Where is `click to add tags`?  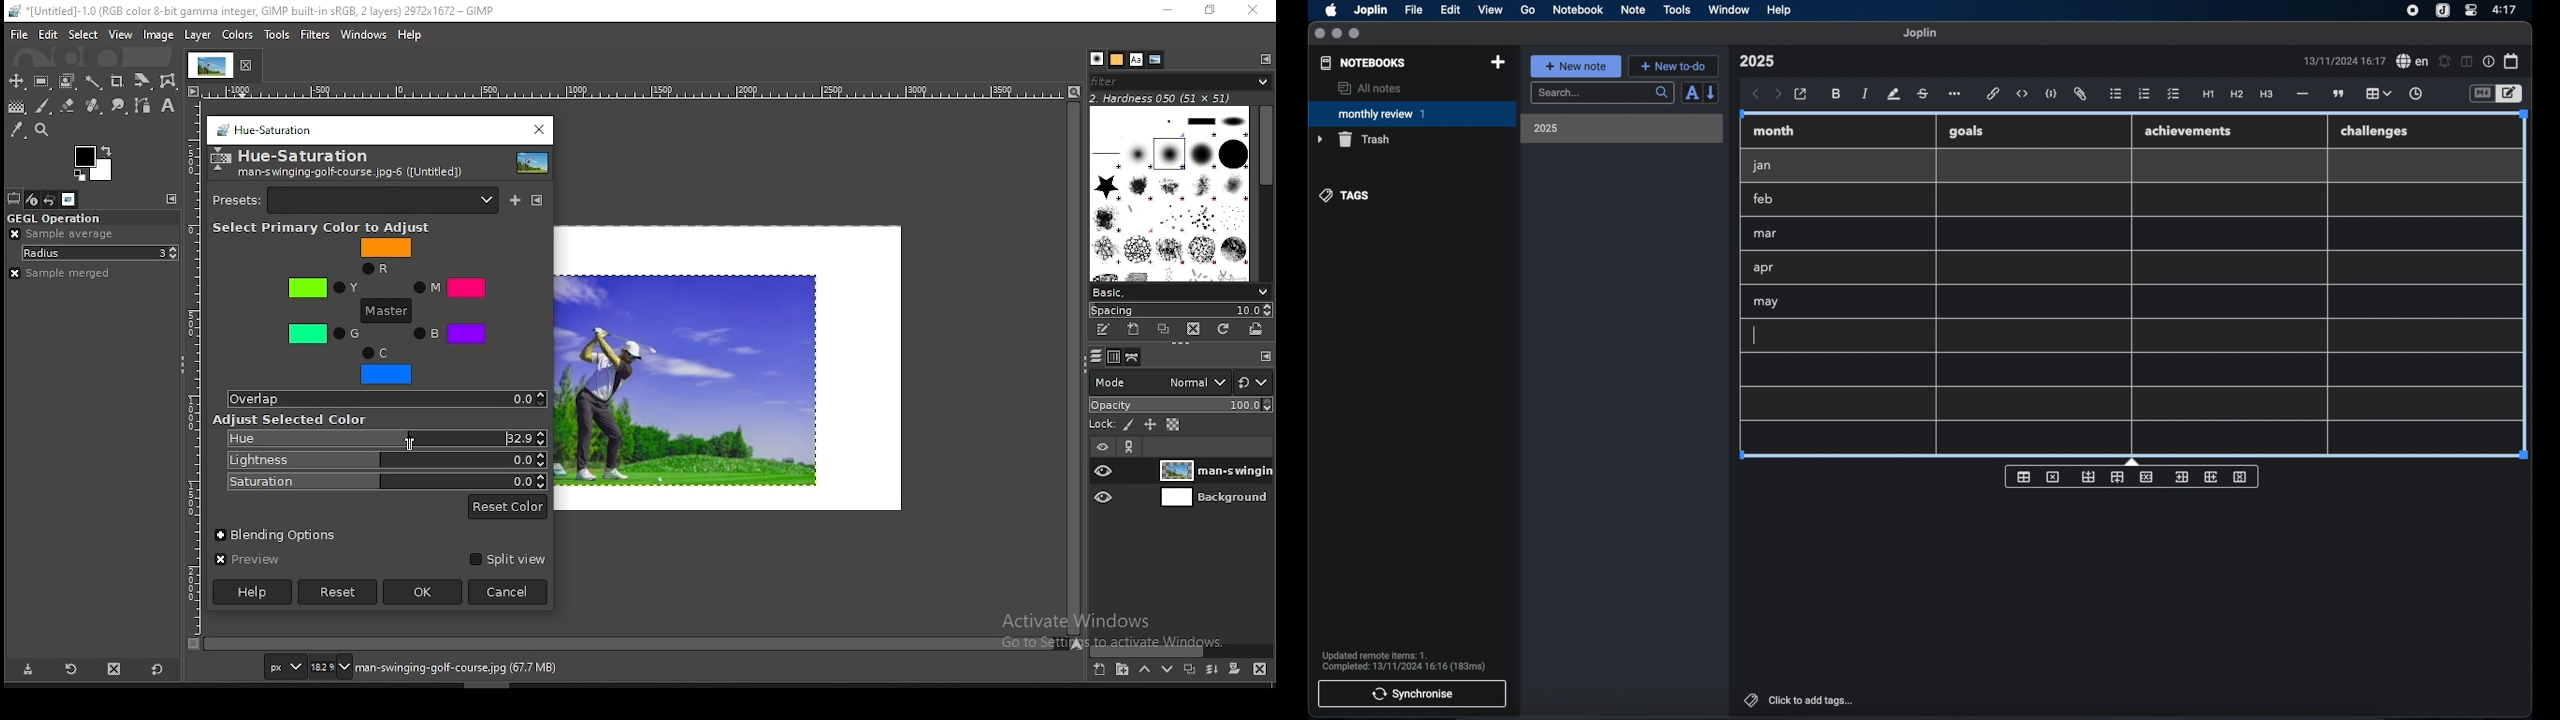 click to add tags is located at coordinates (1800, 700).